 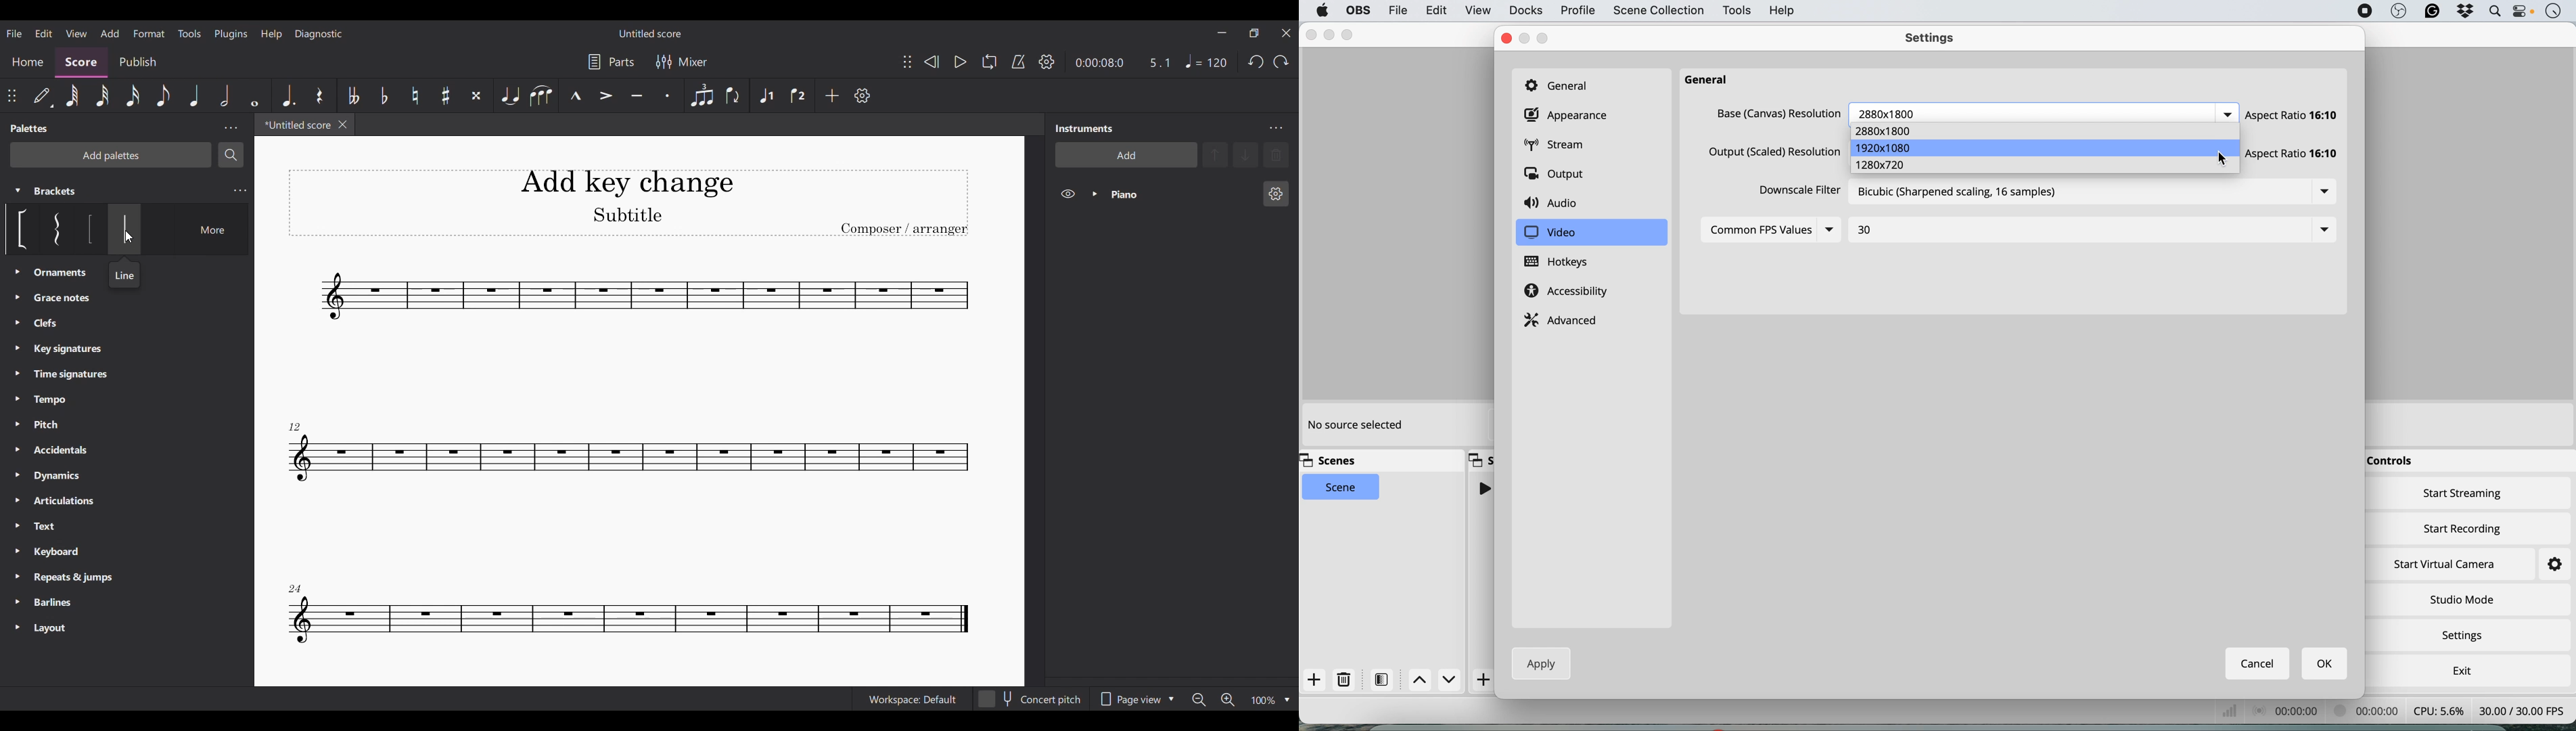 What do you see at coordinates (1122, 62) in the screenshot?
I see `Duration and ratio of current score` at bounding box center [1122, 62].